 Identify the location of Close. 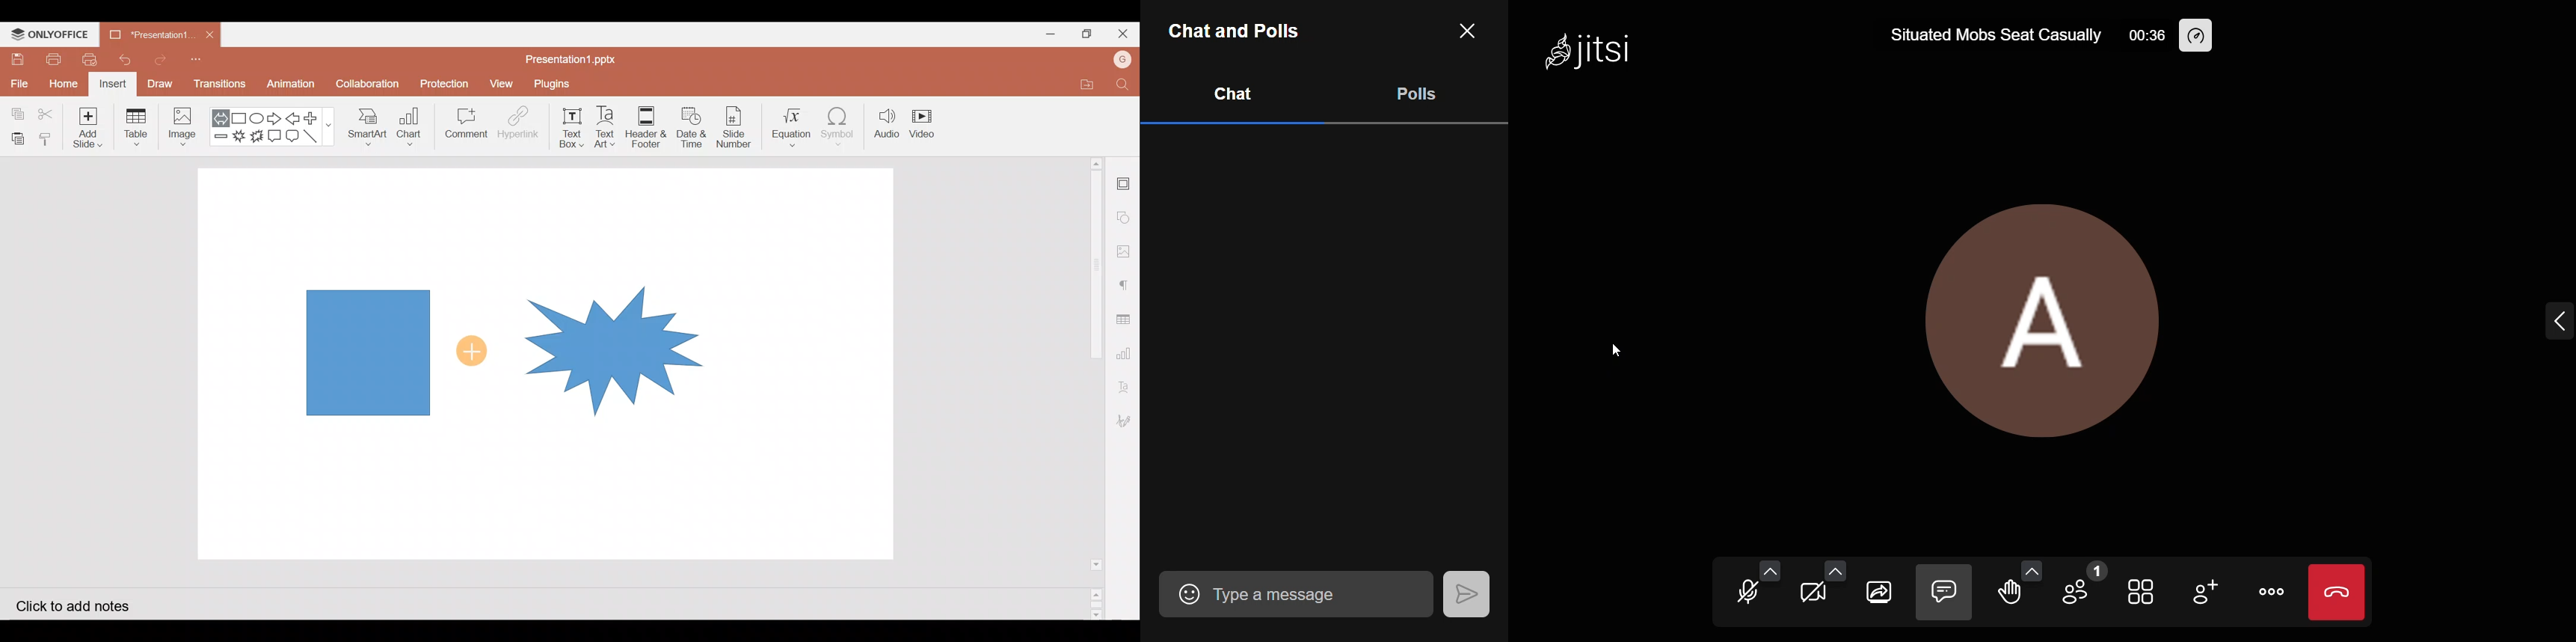
(1122, 33).